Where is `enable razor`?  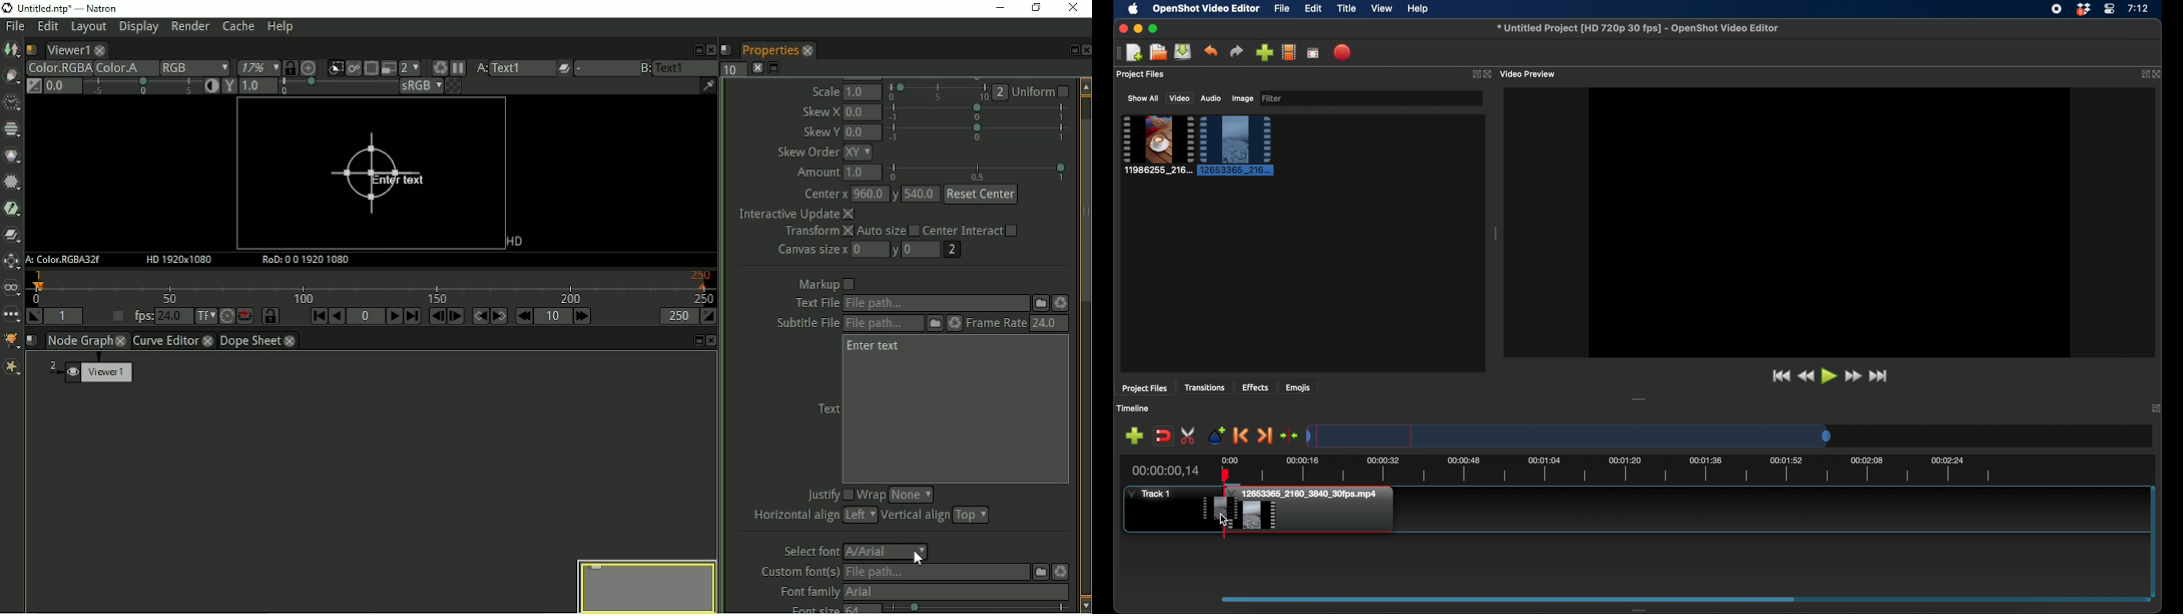
enable razor is located at coordinates (1189, 435).